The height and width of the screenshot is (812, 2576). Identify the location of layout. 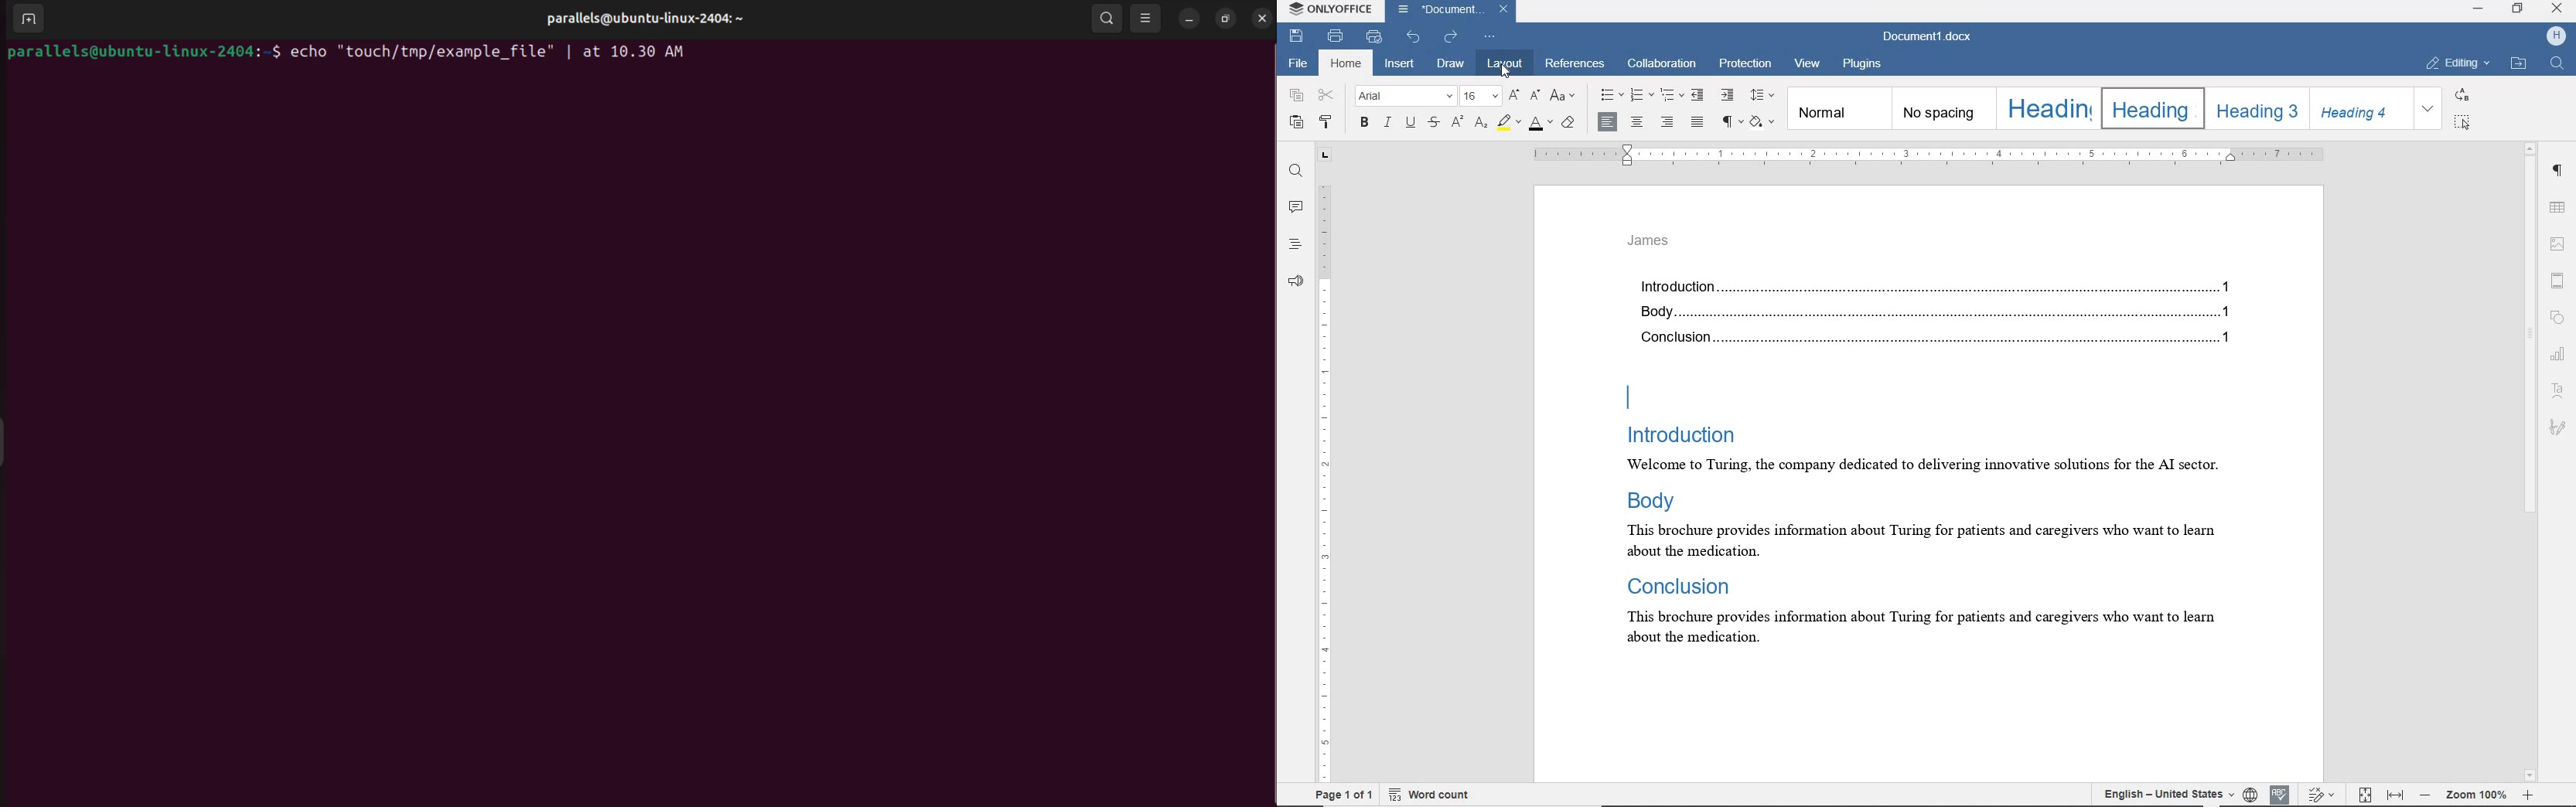
(1501, 63).